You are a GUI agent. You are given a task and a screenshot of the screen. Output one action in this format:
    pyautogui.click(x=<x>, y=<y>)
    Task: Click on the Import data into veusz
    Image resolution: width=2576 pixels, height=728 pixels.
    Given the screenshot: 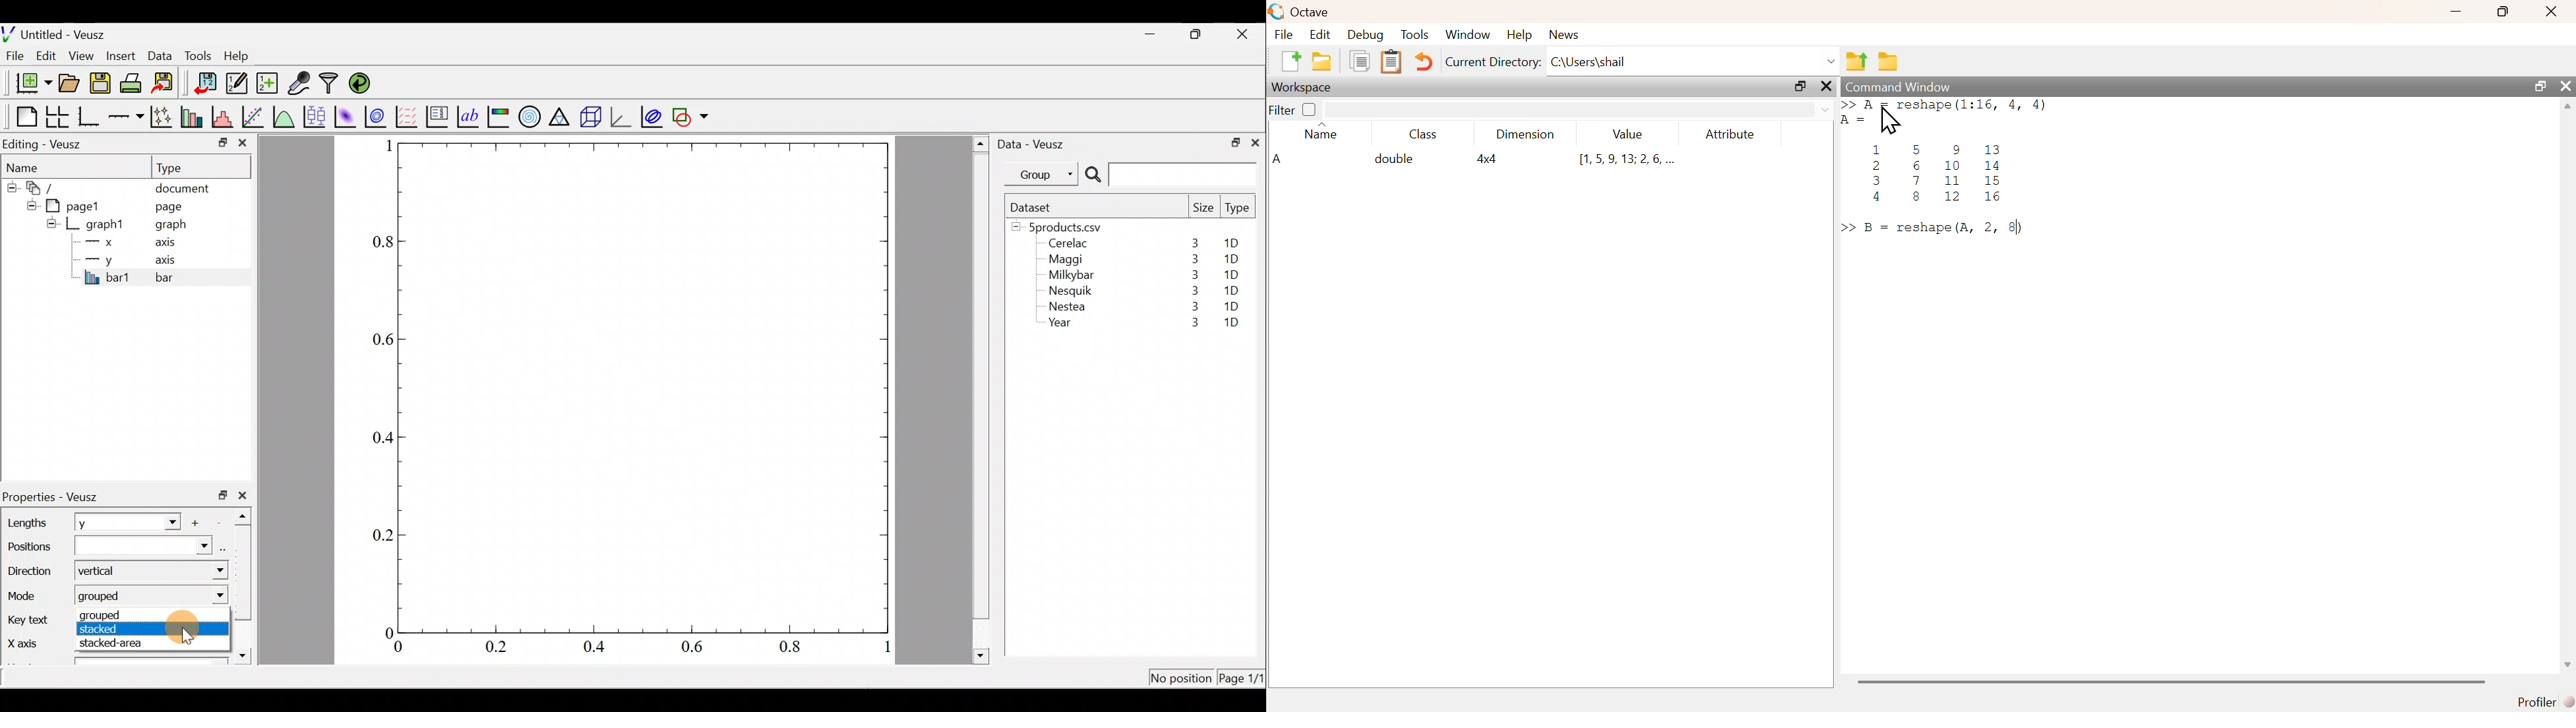 What is the action you would take?
    pyautogui.click(x=206, y=84)
    